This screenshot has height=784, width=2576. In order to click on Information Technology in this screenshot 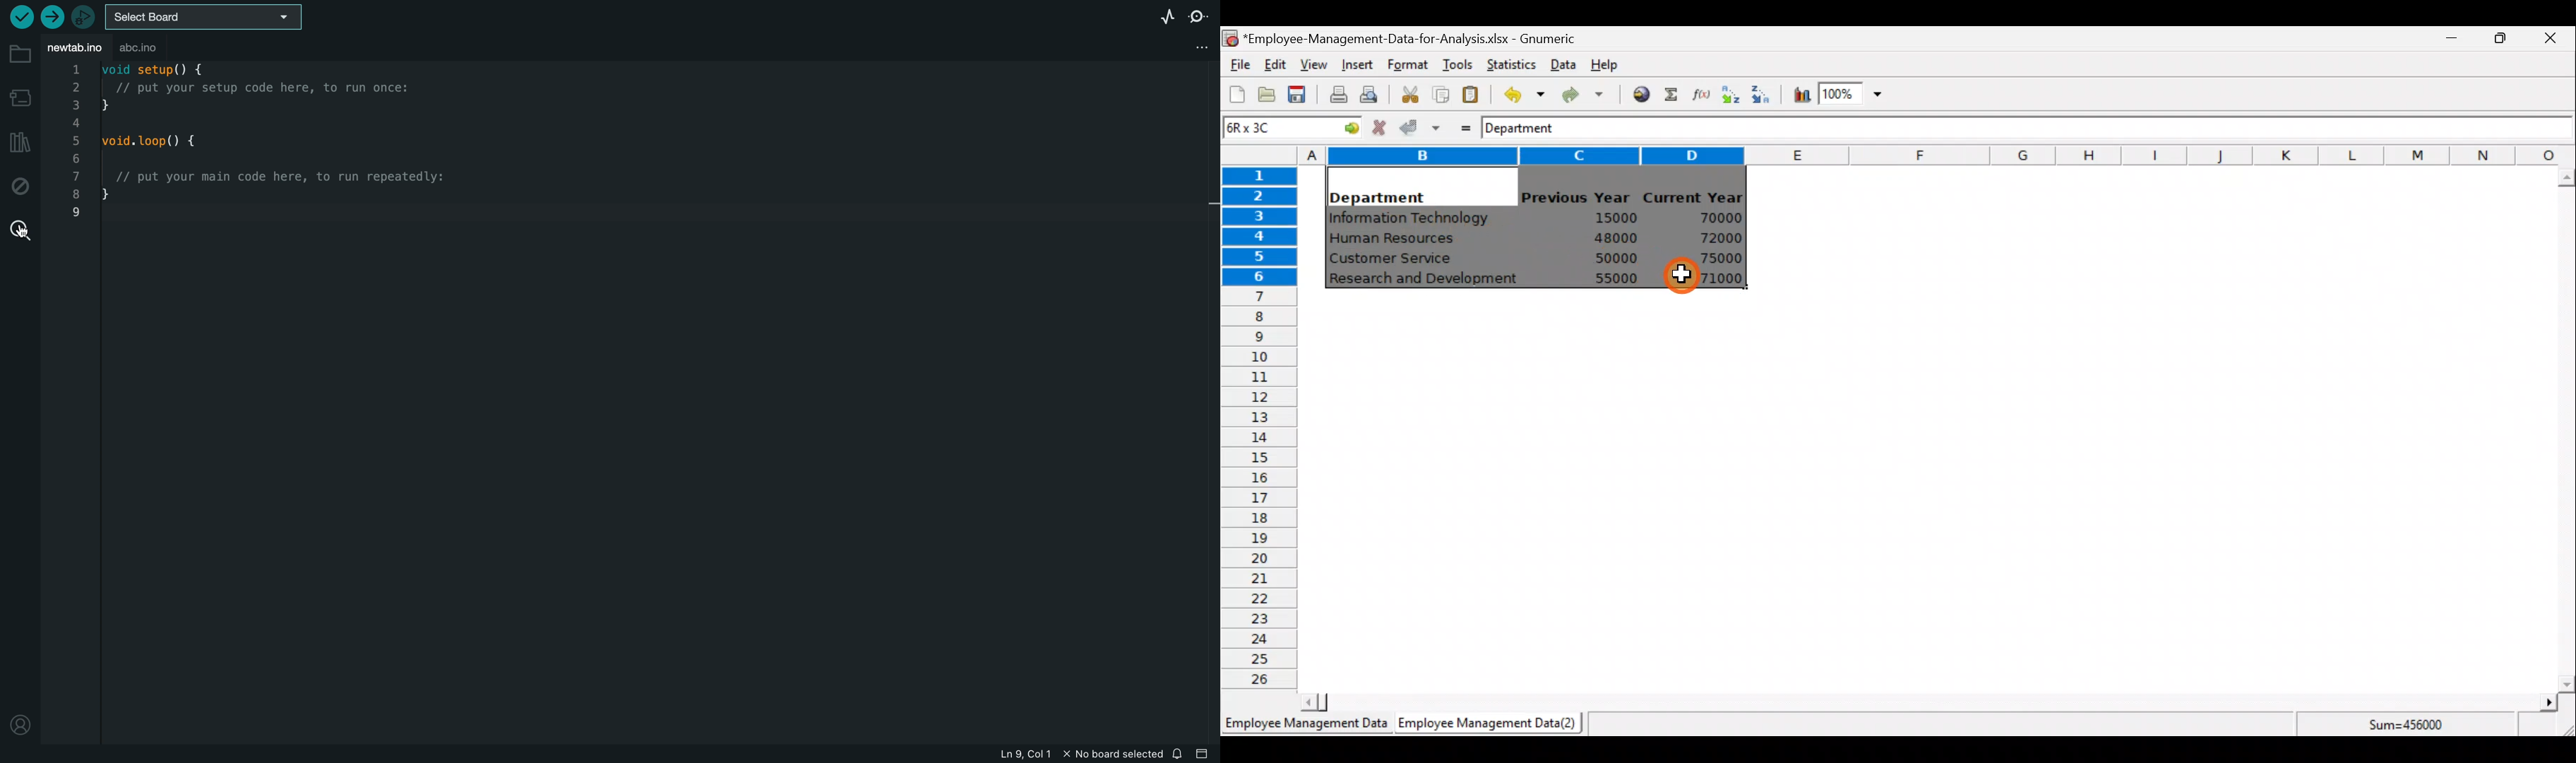, I will do `click(1411, 218)`.